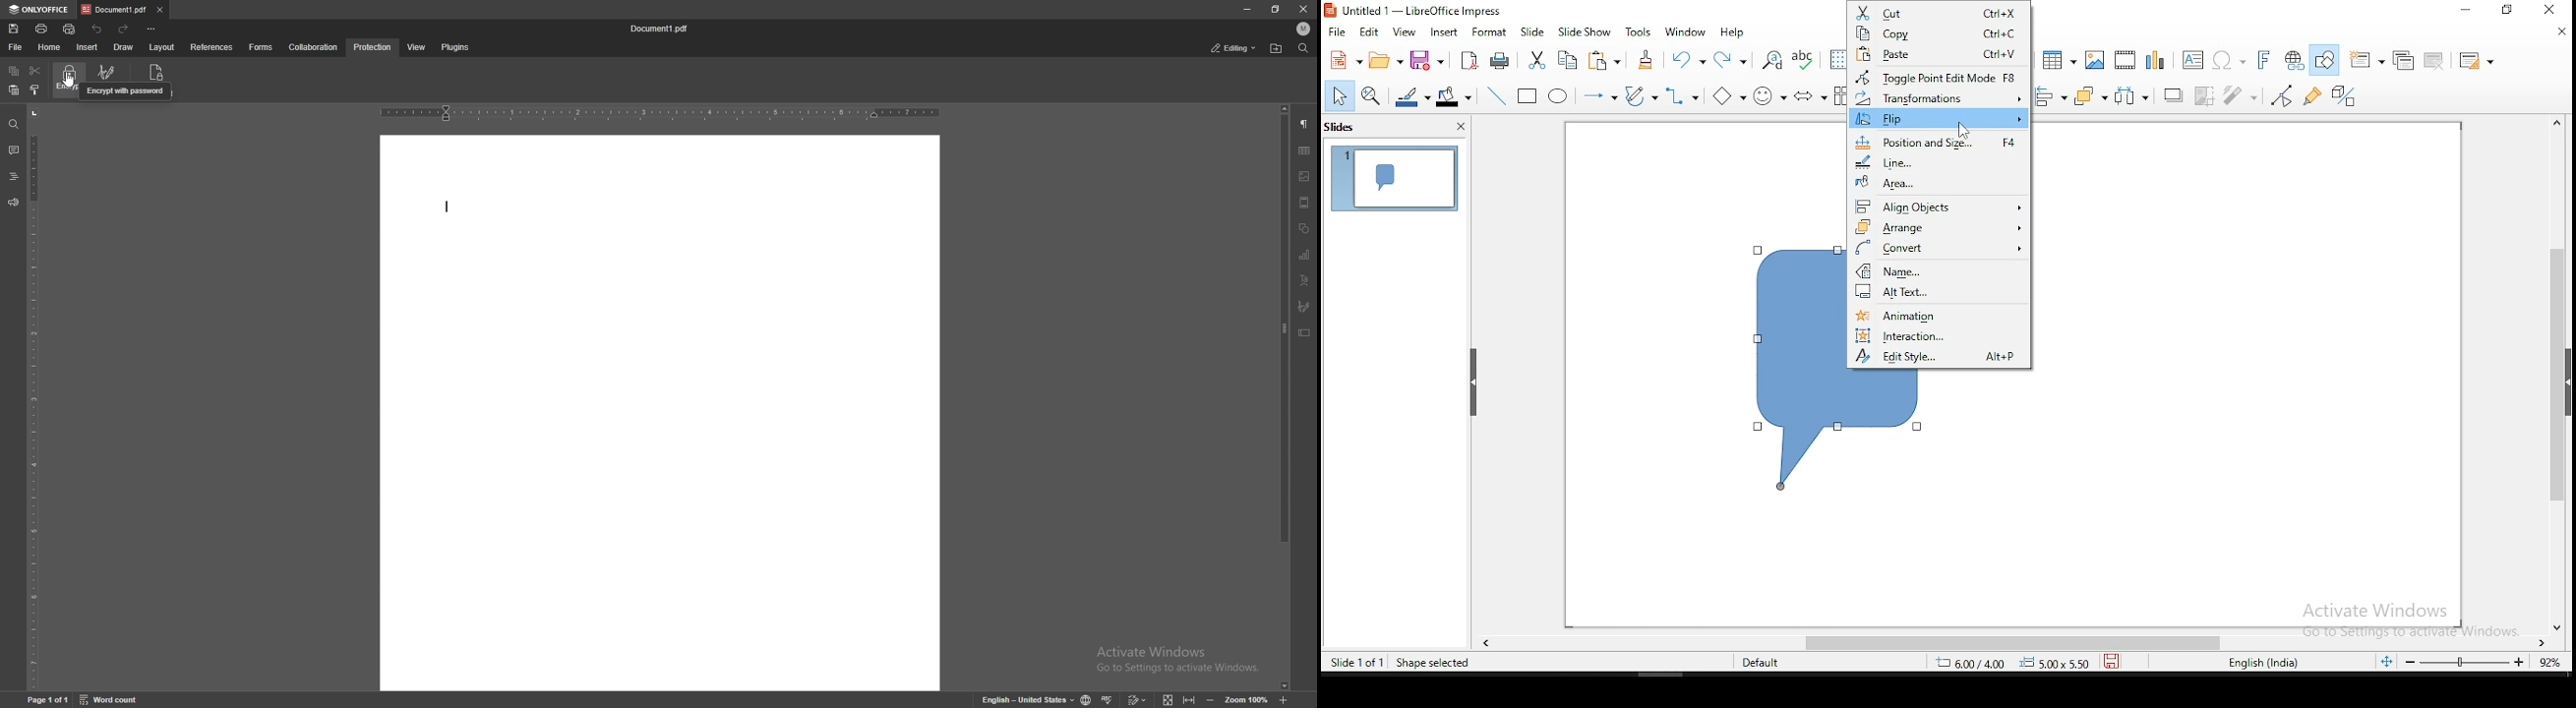  I want to click on insert font work text, so click(2264, 59).